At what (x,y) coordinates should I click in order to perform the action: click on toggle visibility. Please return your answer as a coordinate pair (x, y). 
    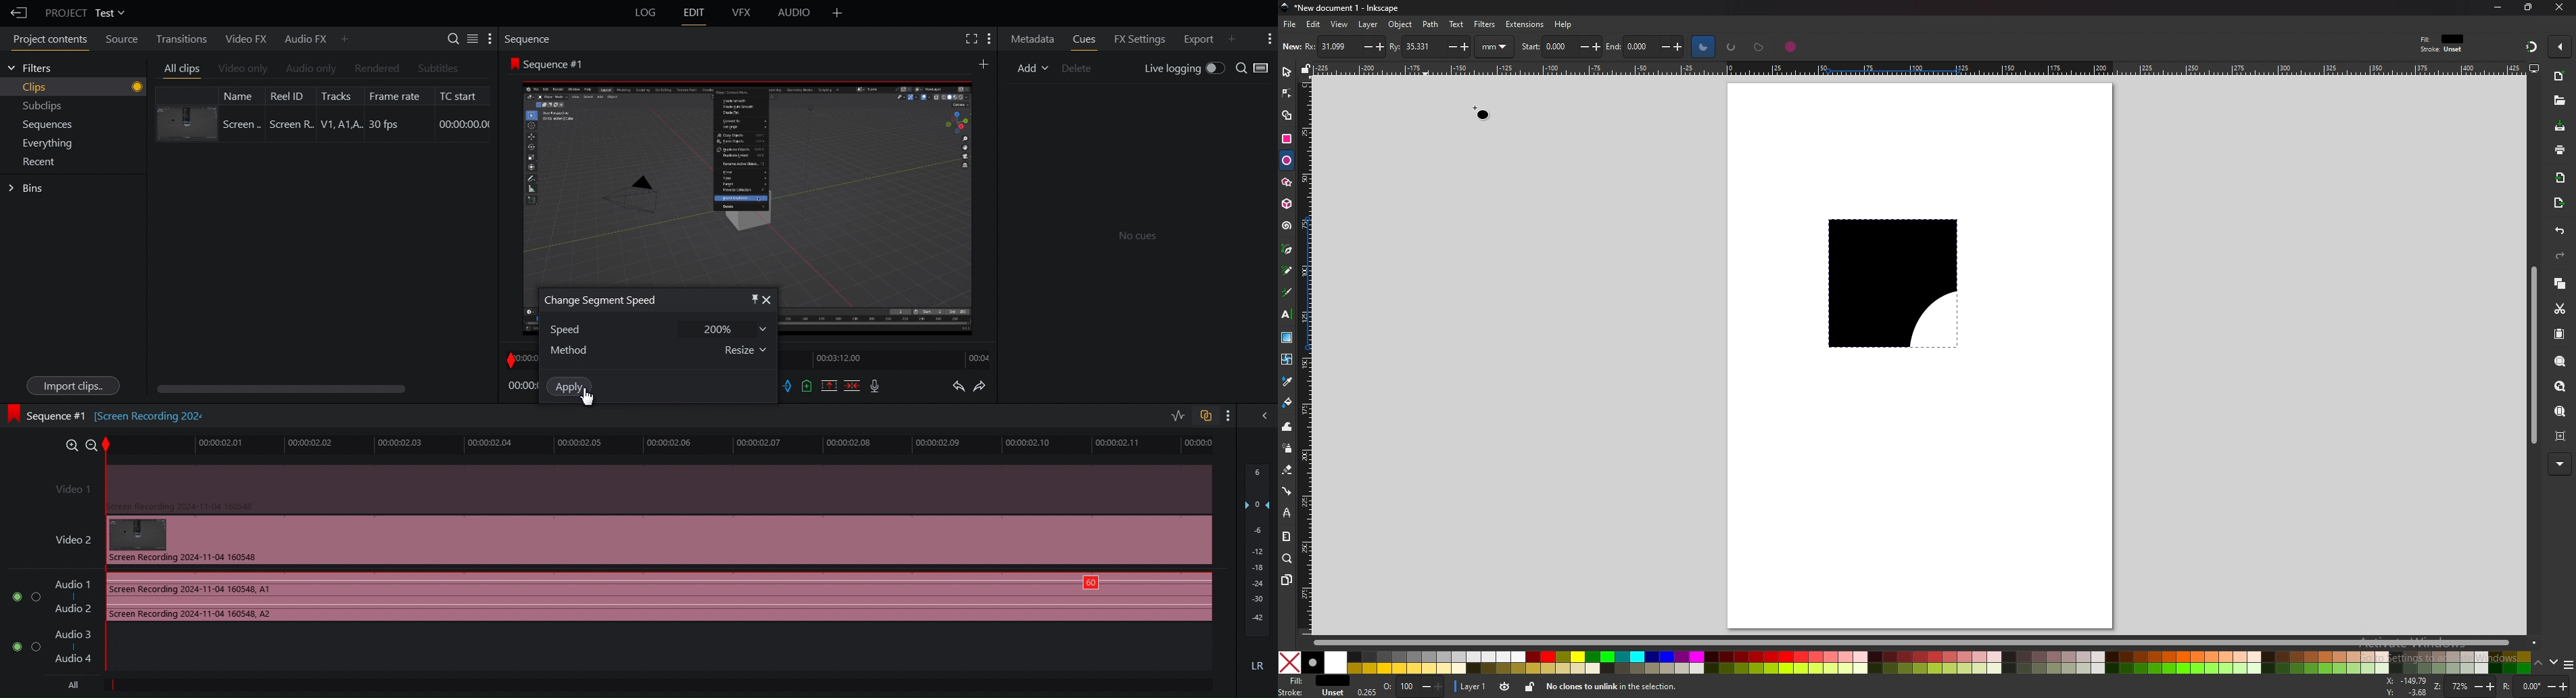
    Looking at the image, I should click on (1503, 687).